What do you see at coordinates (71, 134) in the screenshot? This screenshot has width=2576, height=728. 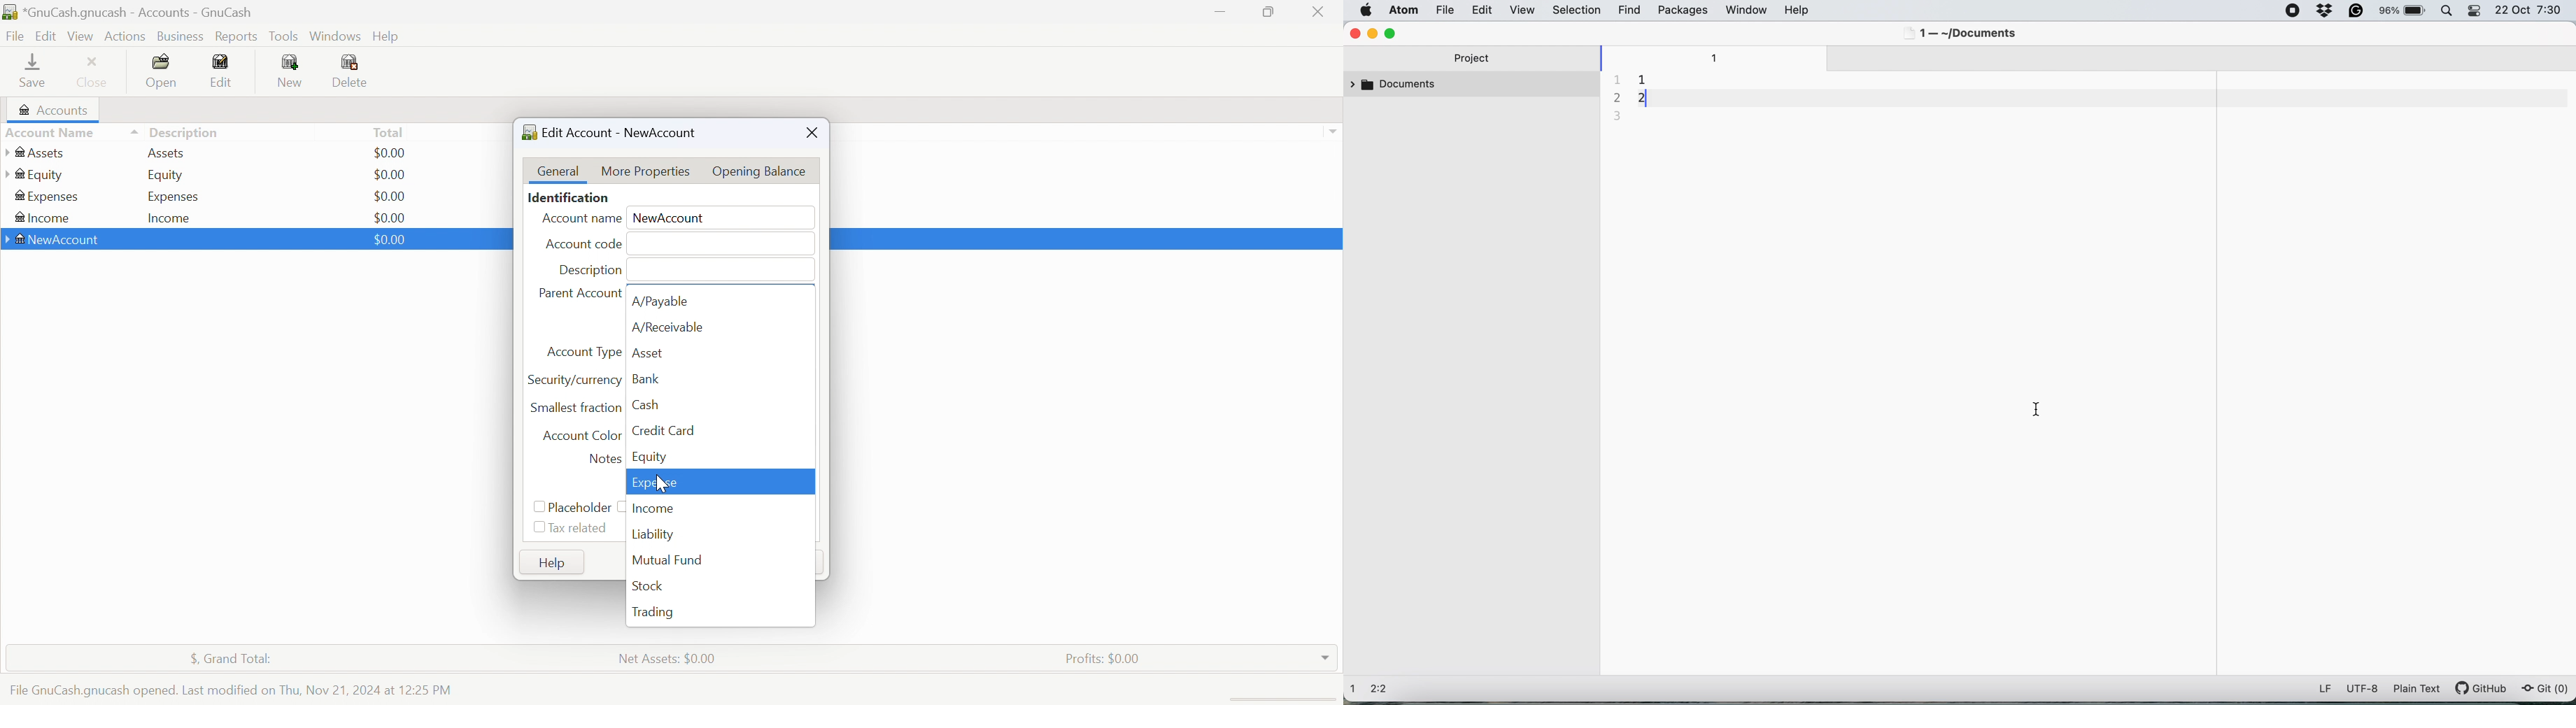 I see `Account Name` at bounding box center [71, 134].